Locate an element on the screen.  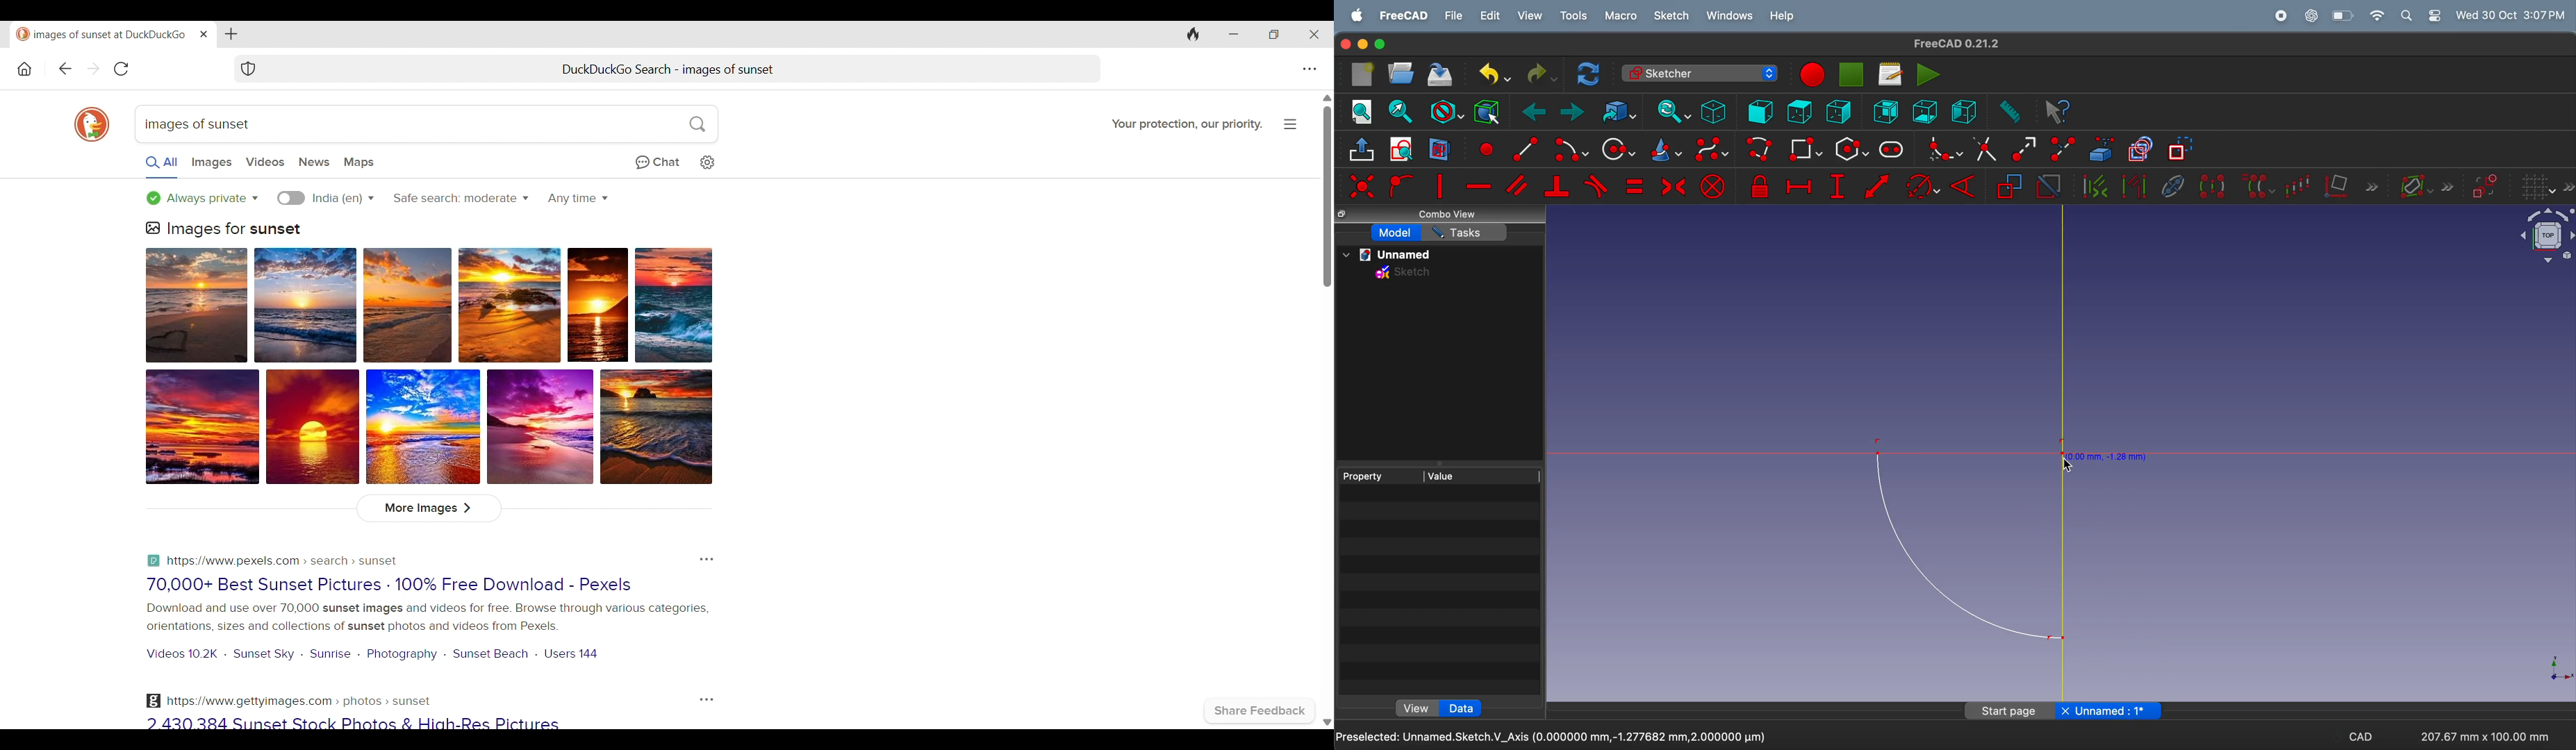
Users 144 is located at coordinates (573, 653).